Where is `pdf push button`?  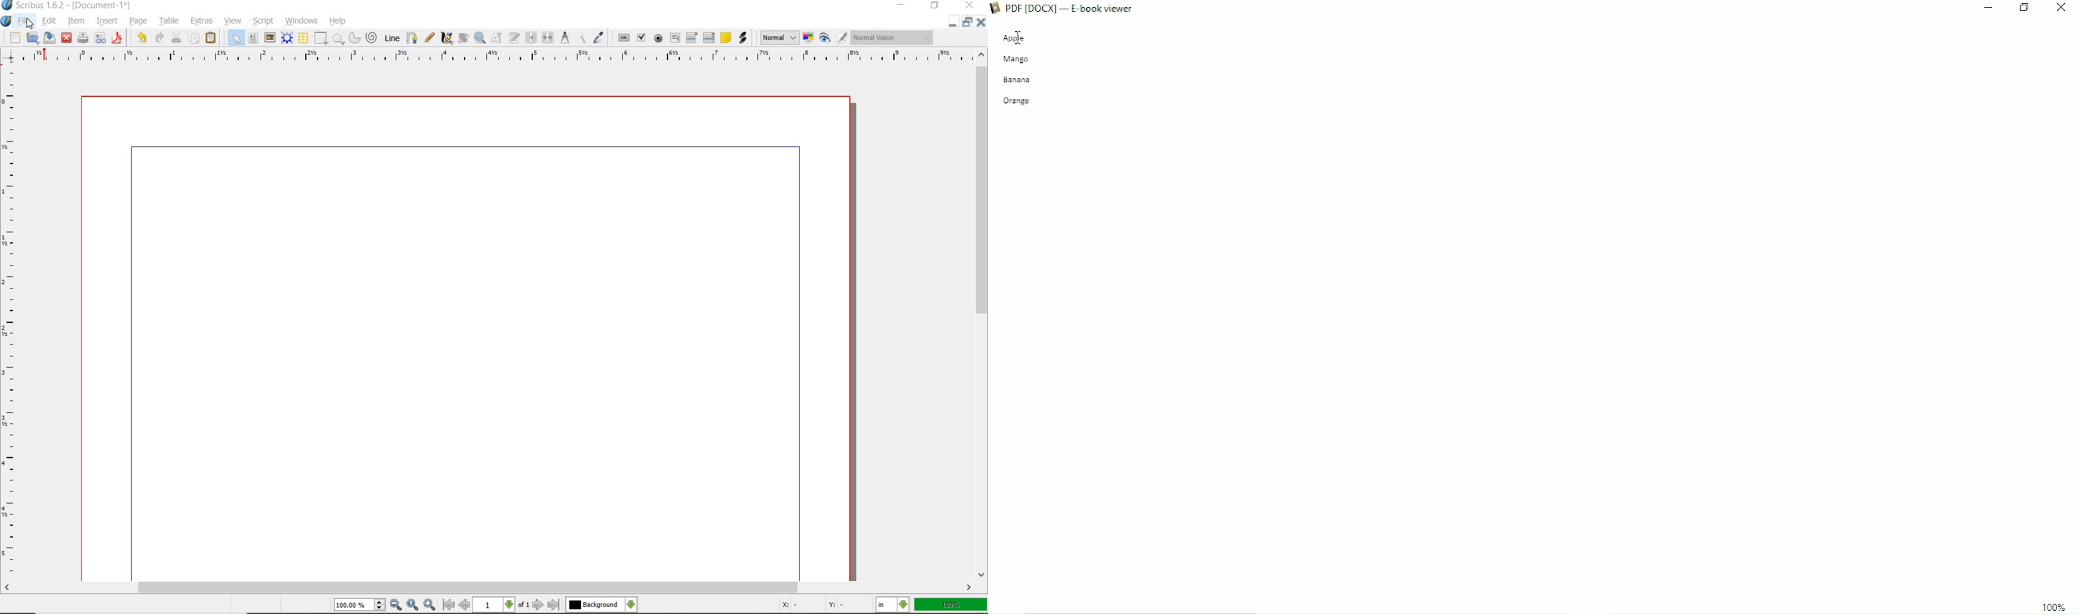
pdf push button is located at coordinates (623, 38).